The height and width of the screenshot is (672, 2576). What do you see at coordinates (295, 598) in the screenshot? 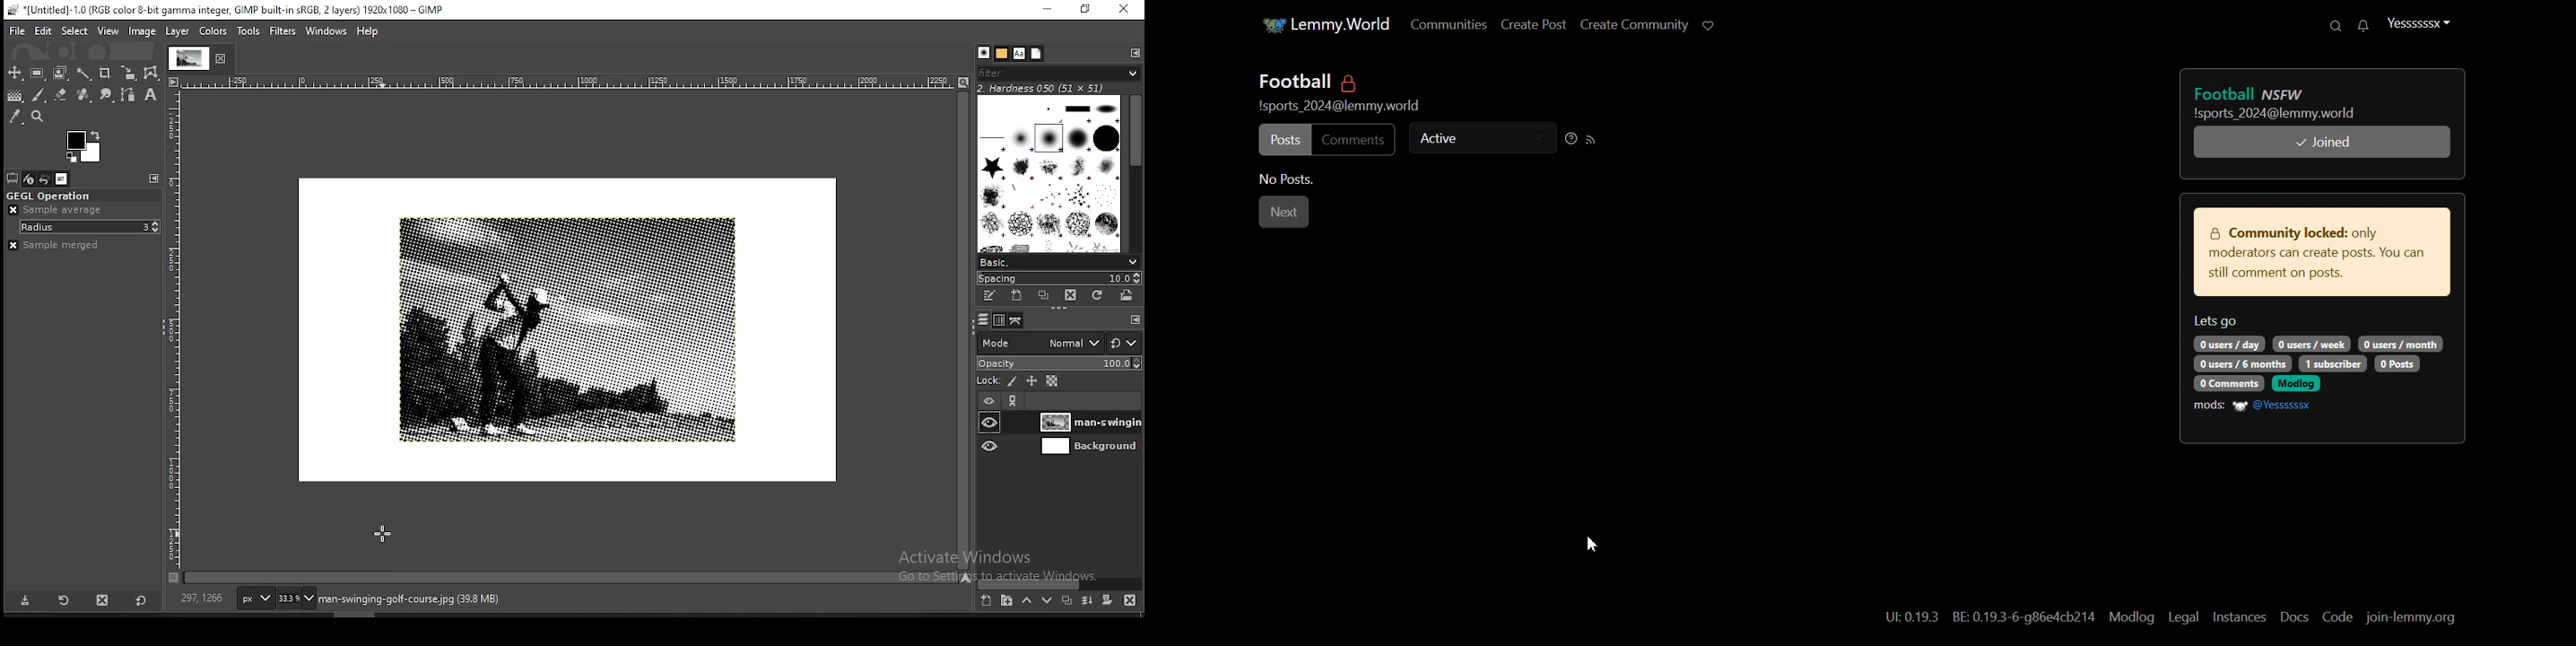
I see `zoom status` at bounding box center [295, 598].